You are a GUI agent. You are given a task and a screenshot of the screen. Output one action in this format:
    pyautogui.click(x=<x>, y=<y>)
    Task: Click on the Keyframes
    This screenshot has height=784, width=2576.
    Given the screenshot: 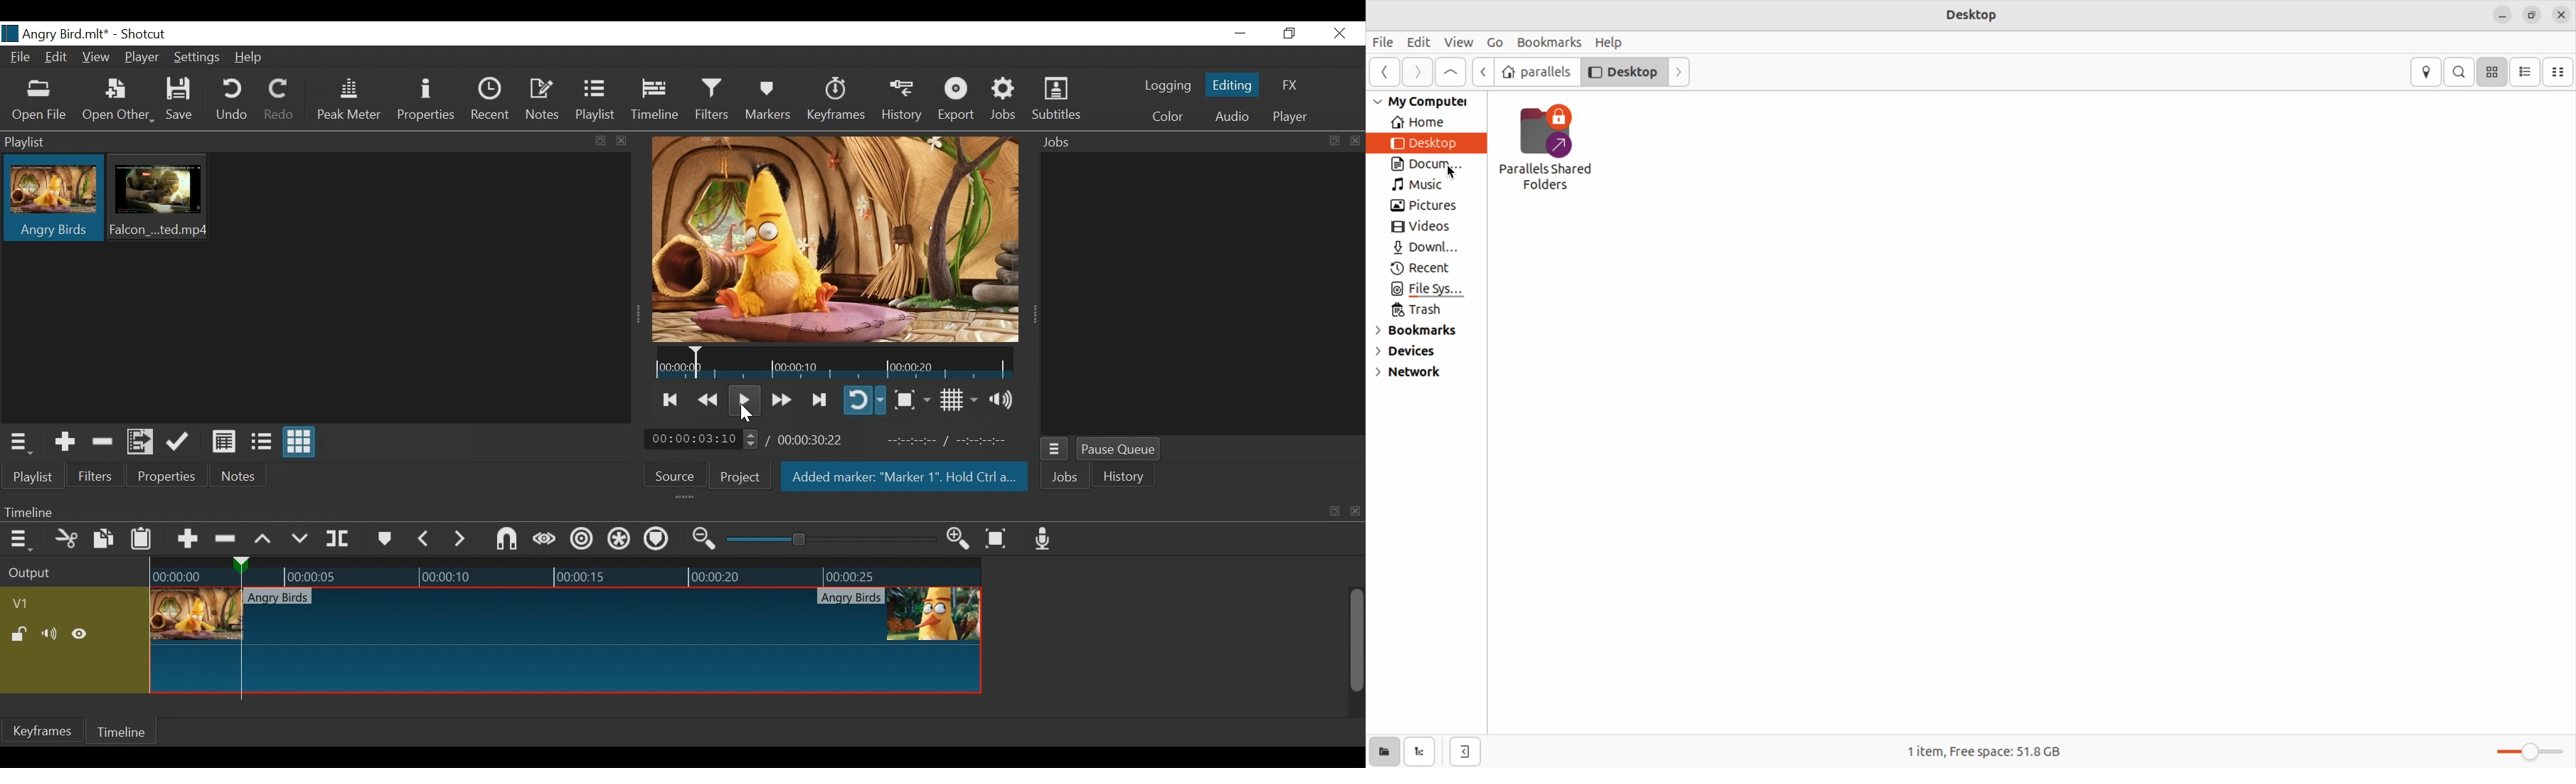 What is the action you would take?
    pyautogui.click(x=836, y=100)
    